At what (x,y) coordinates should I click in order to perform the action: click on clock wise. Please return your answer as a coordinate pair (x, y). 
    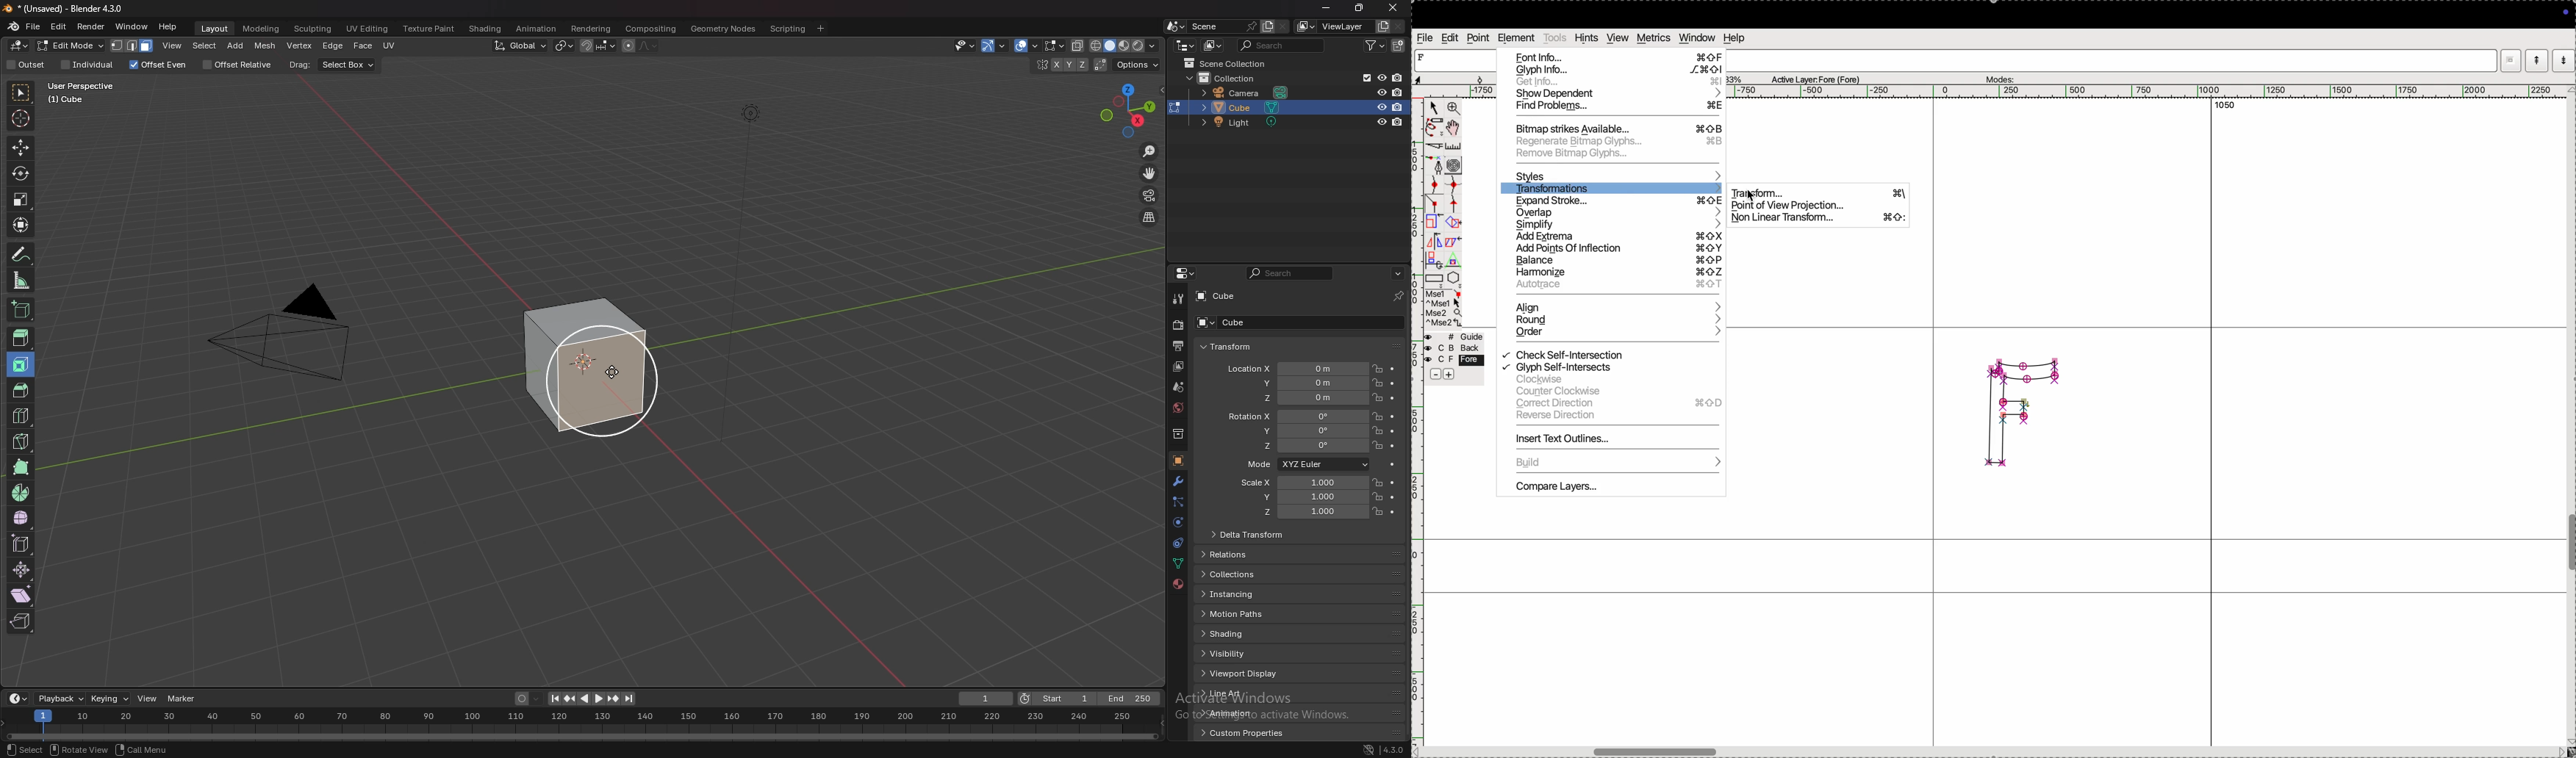
    Looking at the image, I should click on (1609, 380).